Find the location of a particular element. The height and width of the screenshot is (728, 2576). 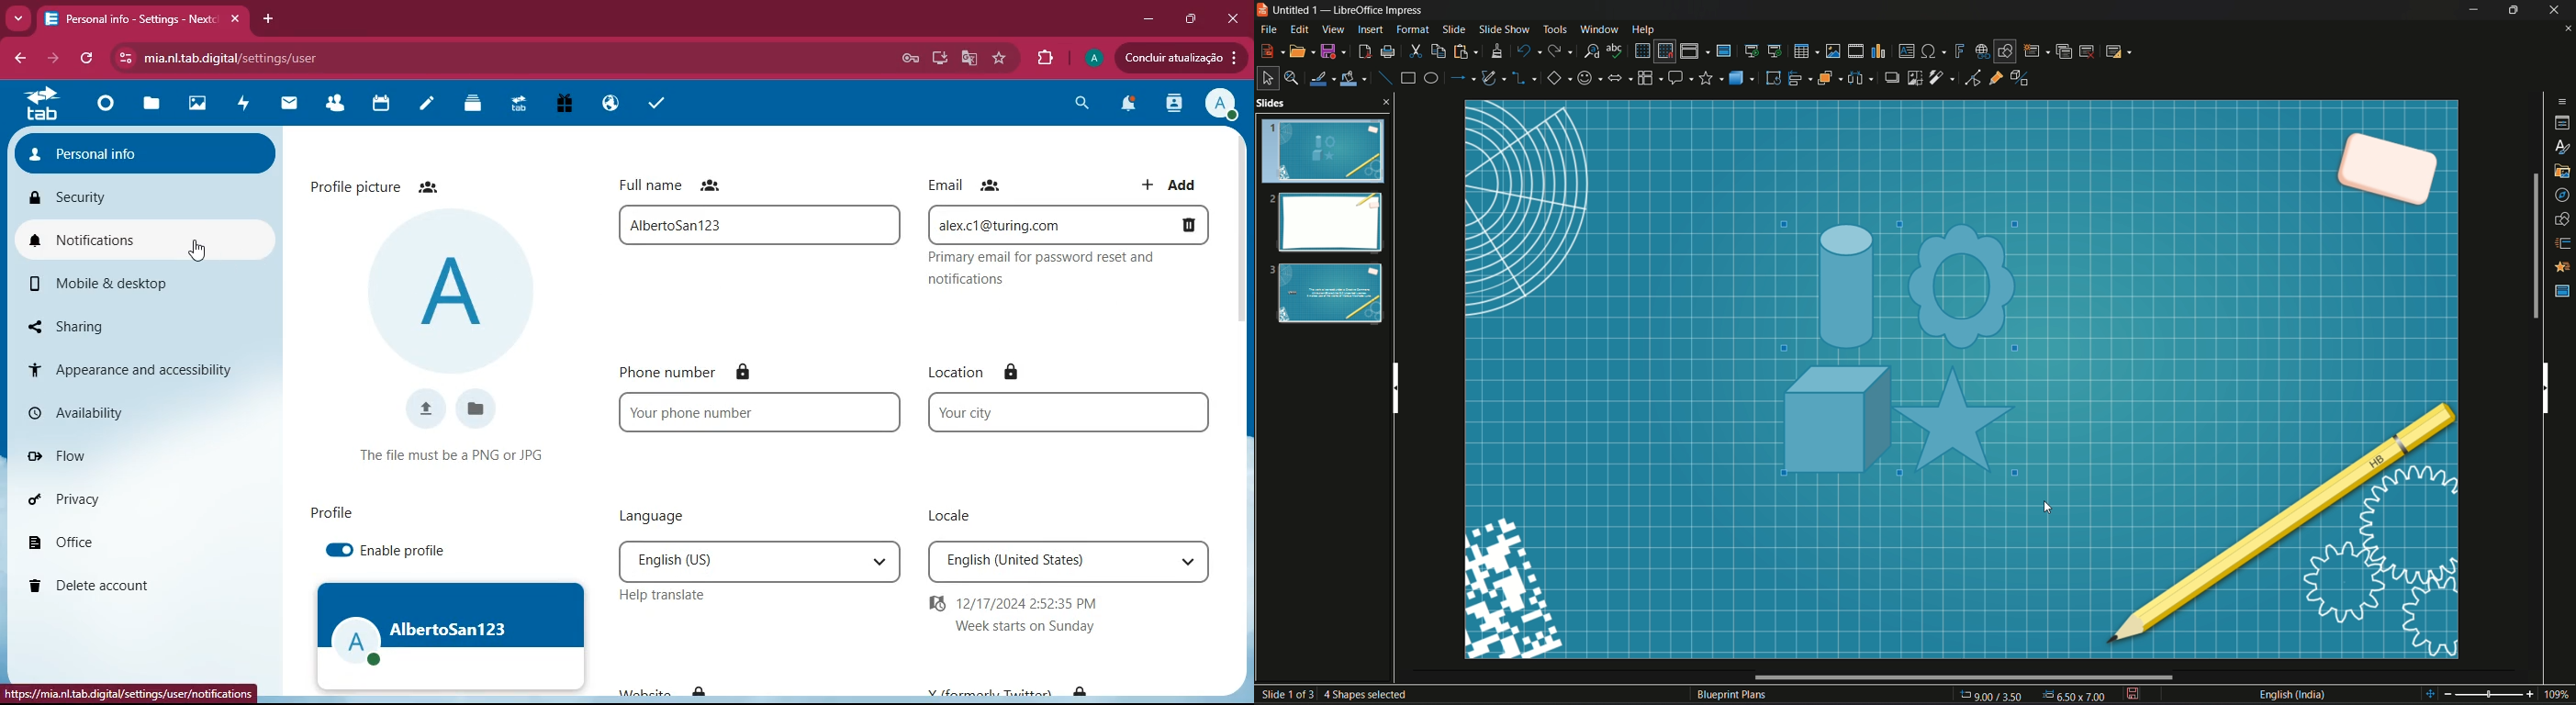

master slide is located at coordinates (1723, 50).